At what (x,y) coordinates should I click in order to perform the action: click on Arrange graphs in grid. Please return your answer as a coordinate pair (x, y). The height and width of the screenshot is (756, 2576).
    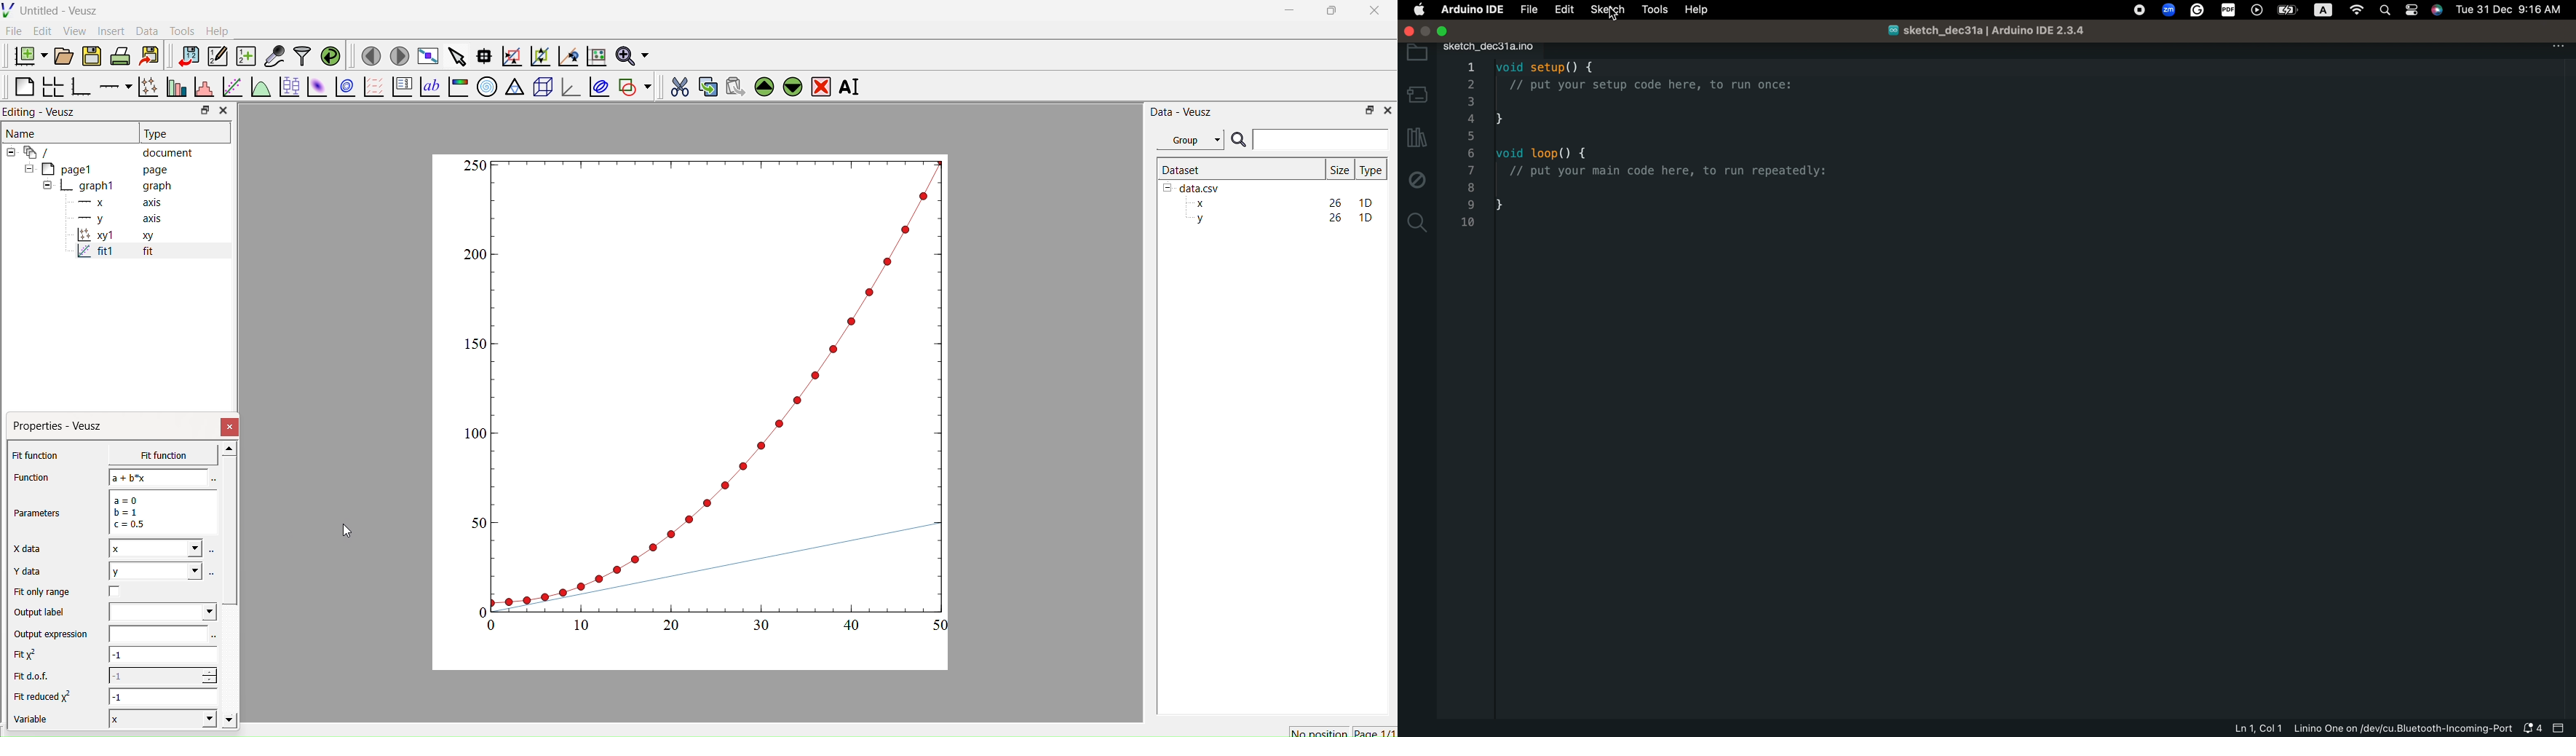
    Looking at the image, I should click on (52, 88).